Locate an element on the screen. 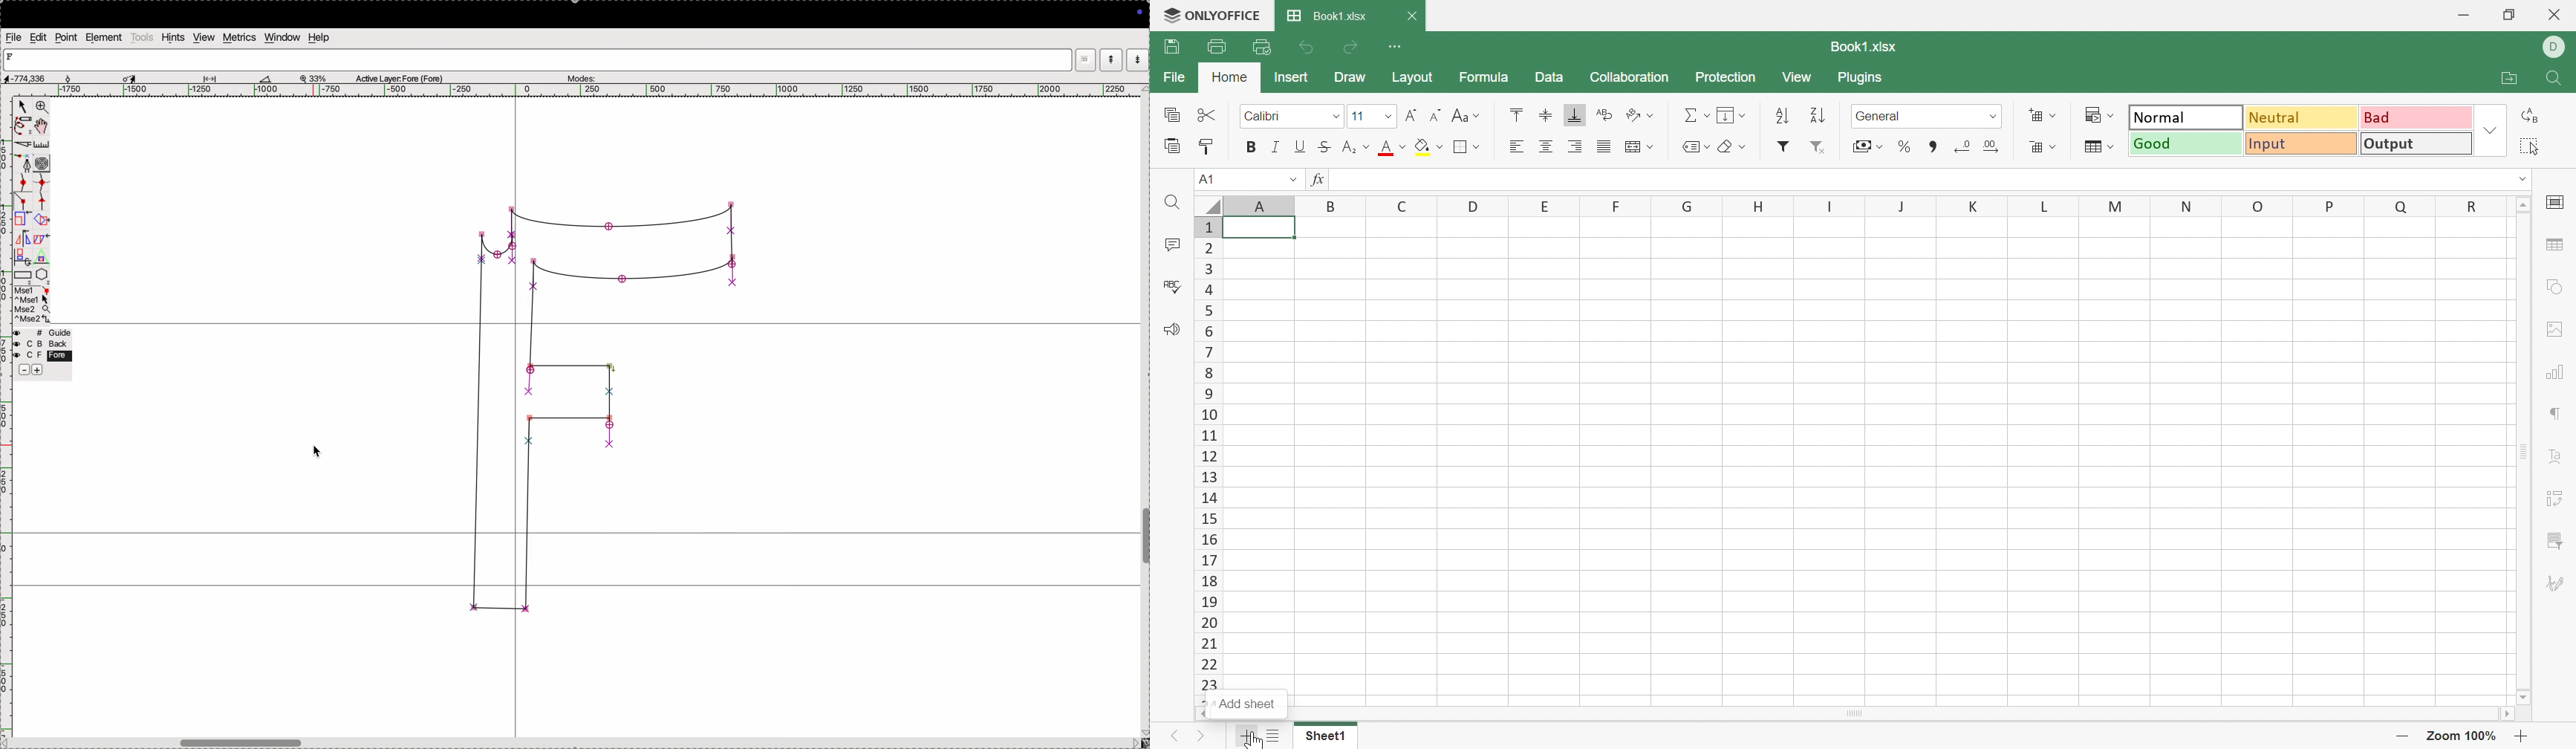  Calibri is located at coordinates (1269, 114).